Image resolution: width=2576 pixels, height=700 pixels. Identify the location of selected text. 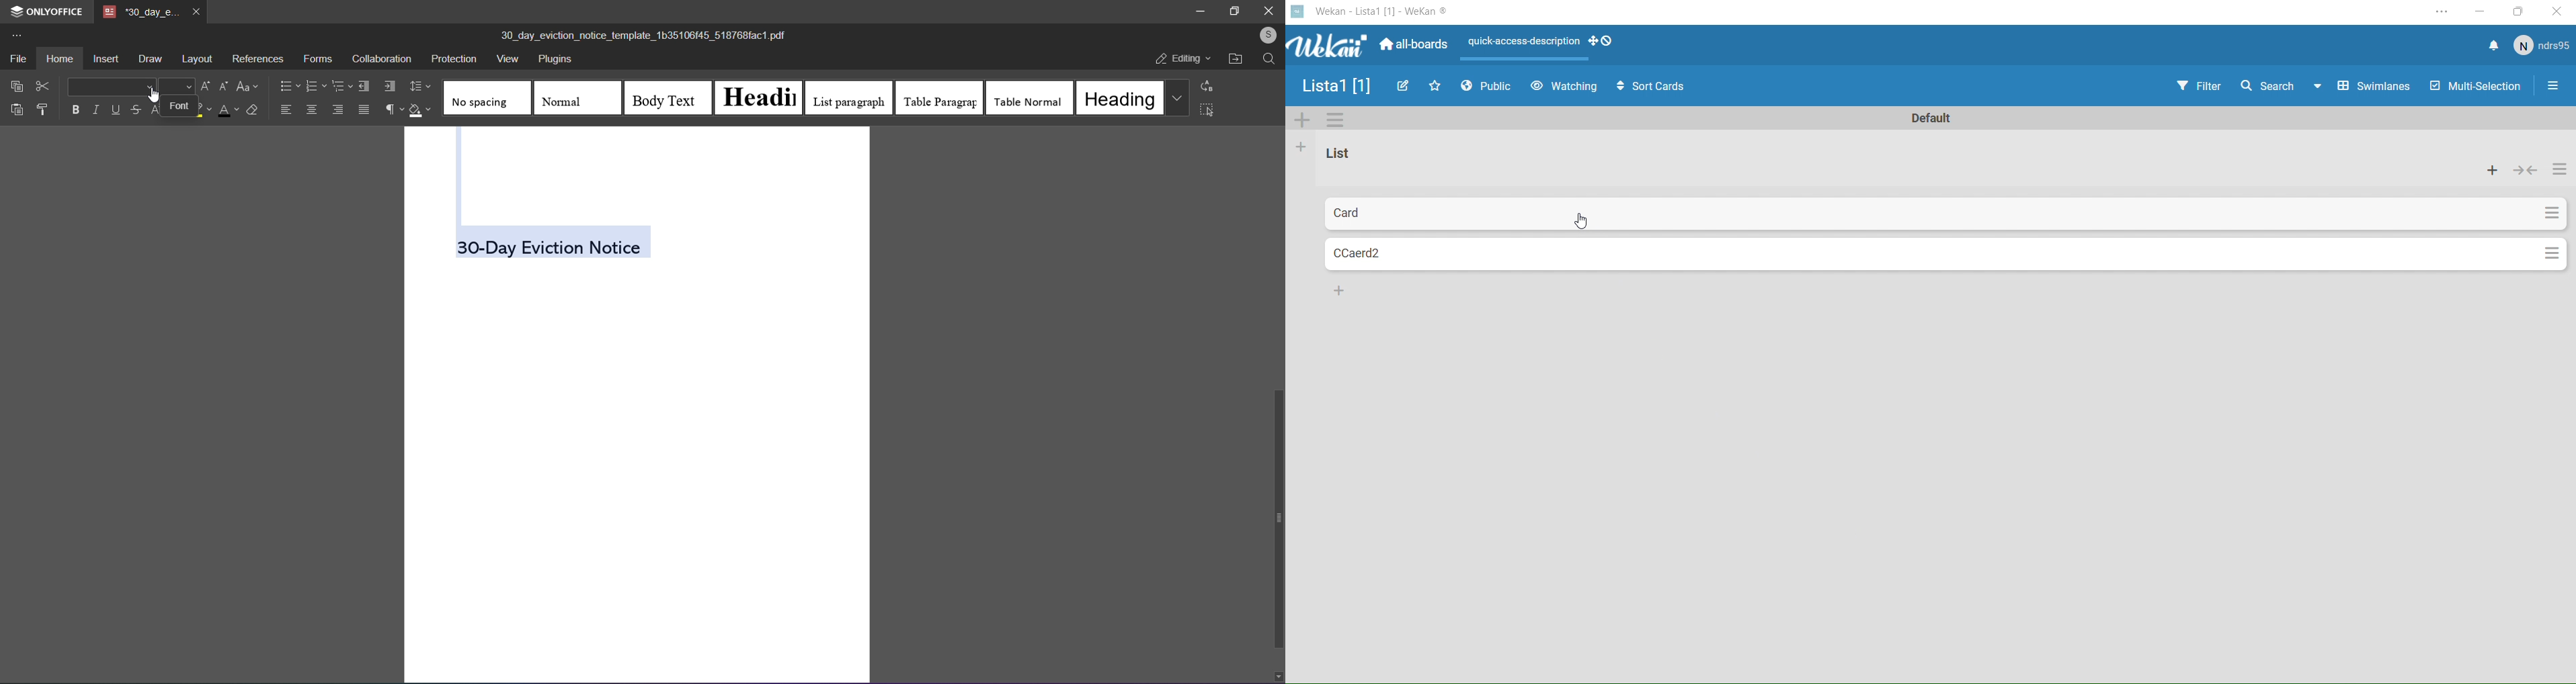
(556, 244).